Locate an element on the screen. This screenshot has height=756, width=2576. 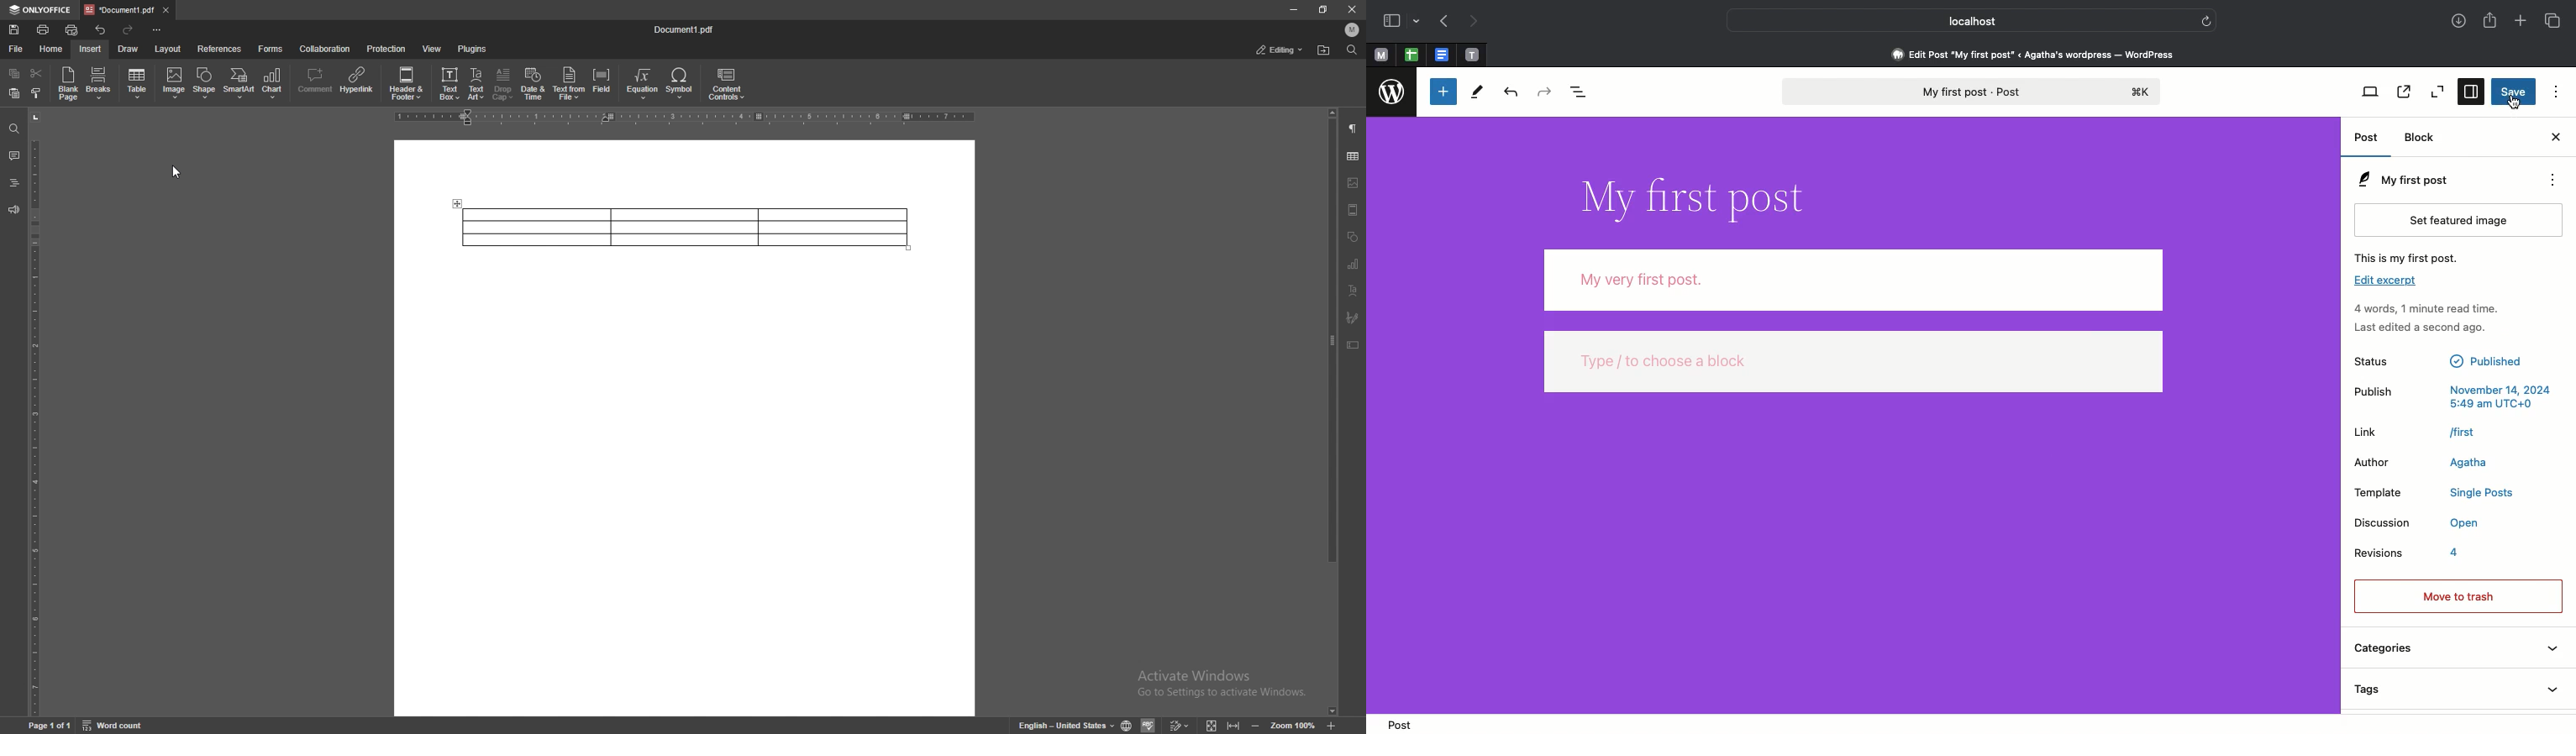
Tools is located at coordinates (1478, 92).